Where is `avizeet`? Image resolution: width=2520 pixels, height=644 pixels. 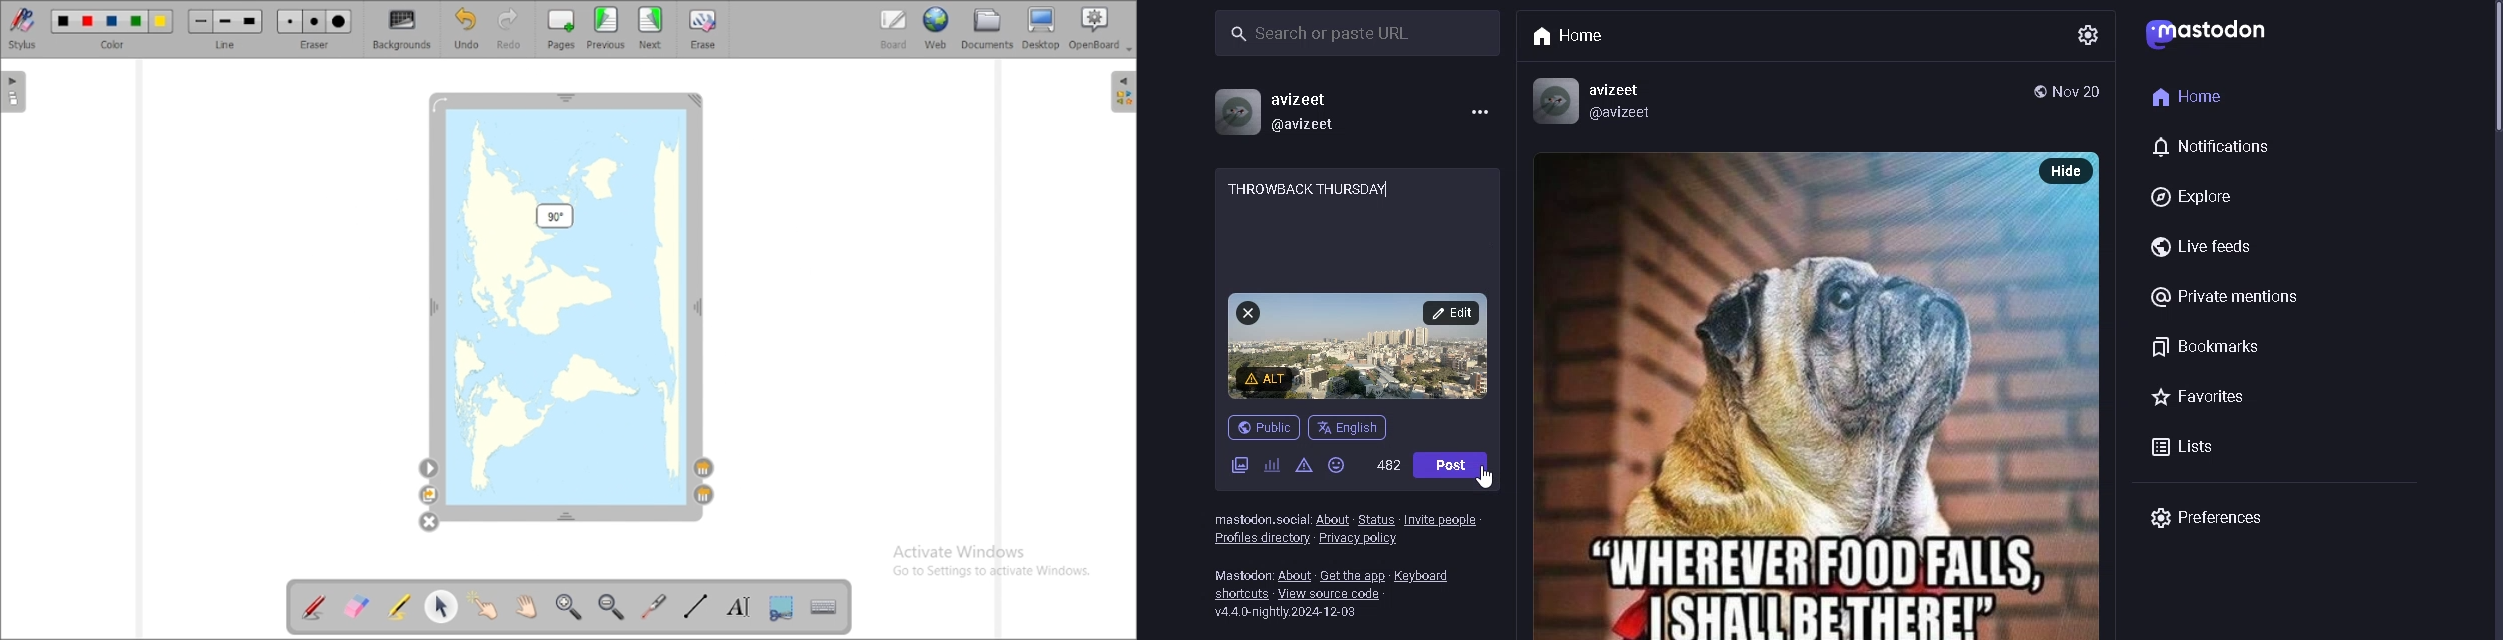 avizeet is located at coordinates (1642, 91).